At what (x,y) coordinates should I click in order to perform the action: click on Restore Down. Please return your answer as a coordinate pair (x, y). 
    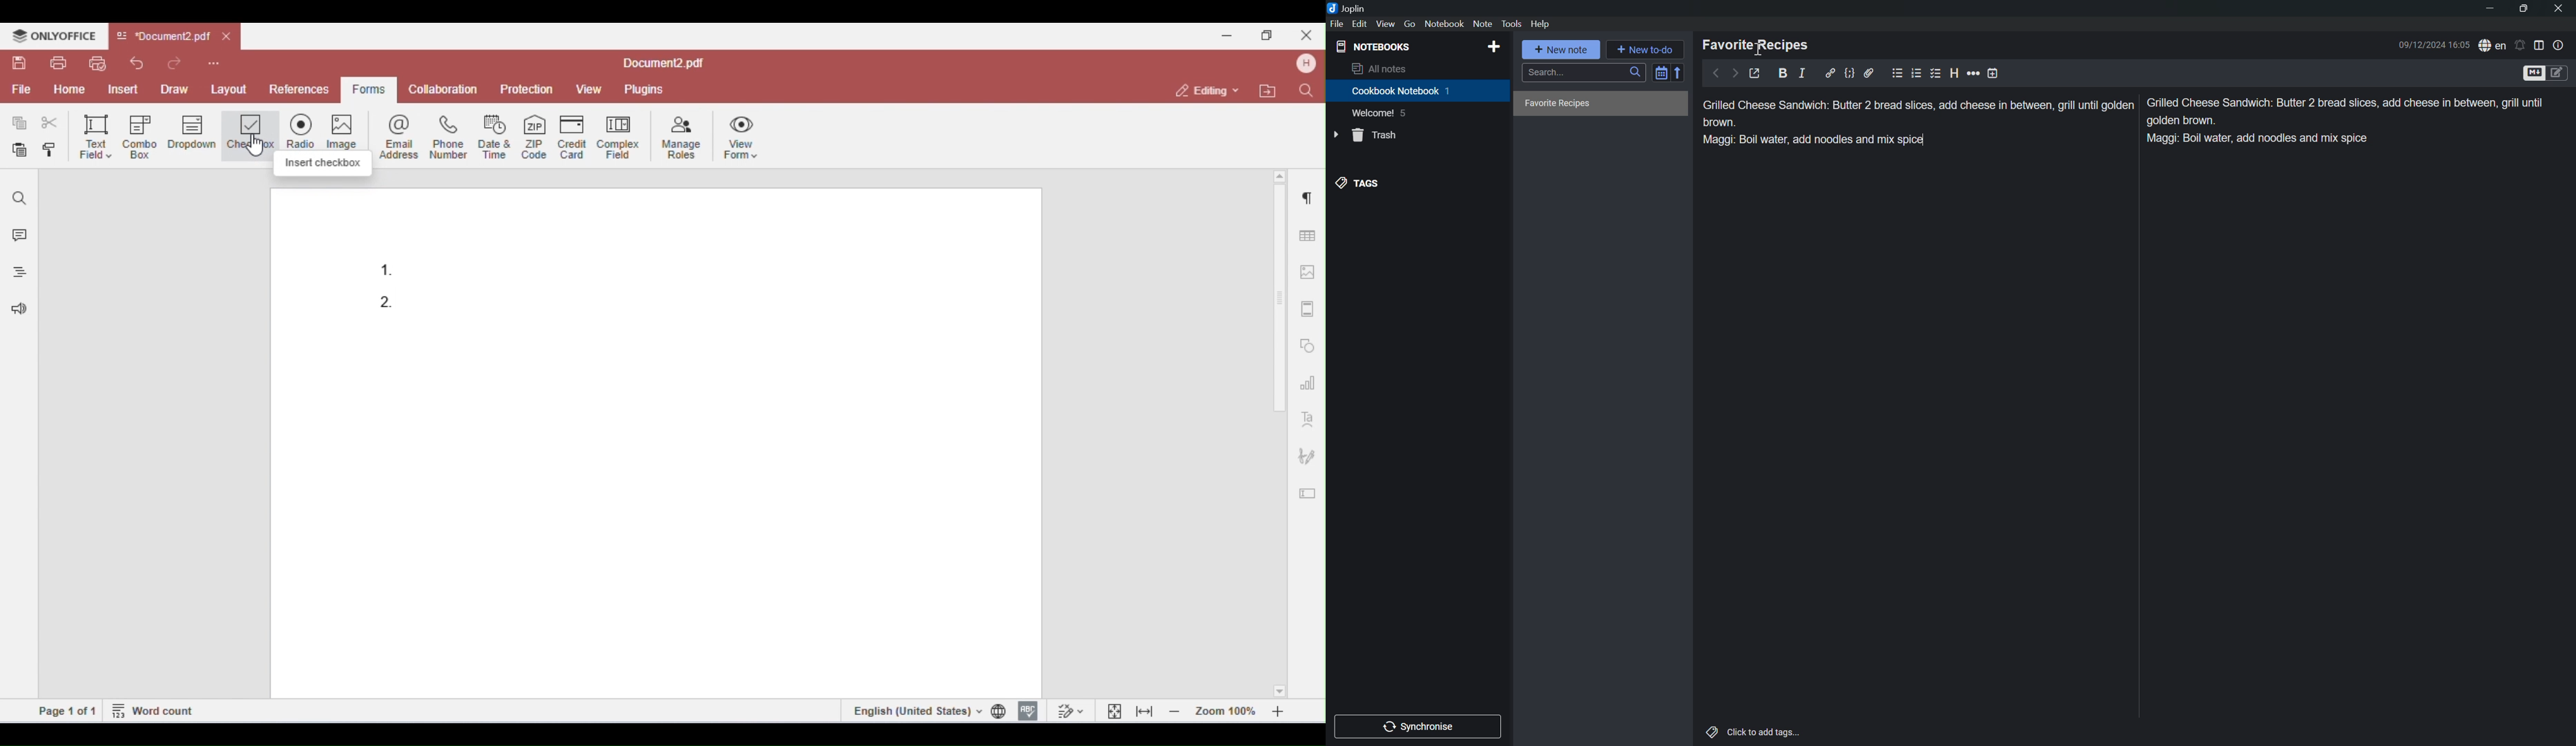
    Looking at the image, I should click on (2523, 11).